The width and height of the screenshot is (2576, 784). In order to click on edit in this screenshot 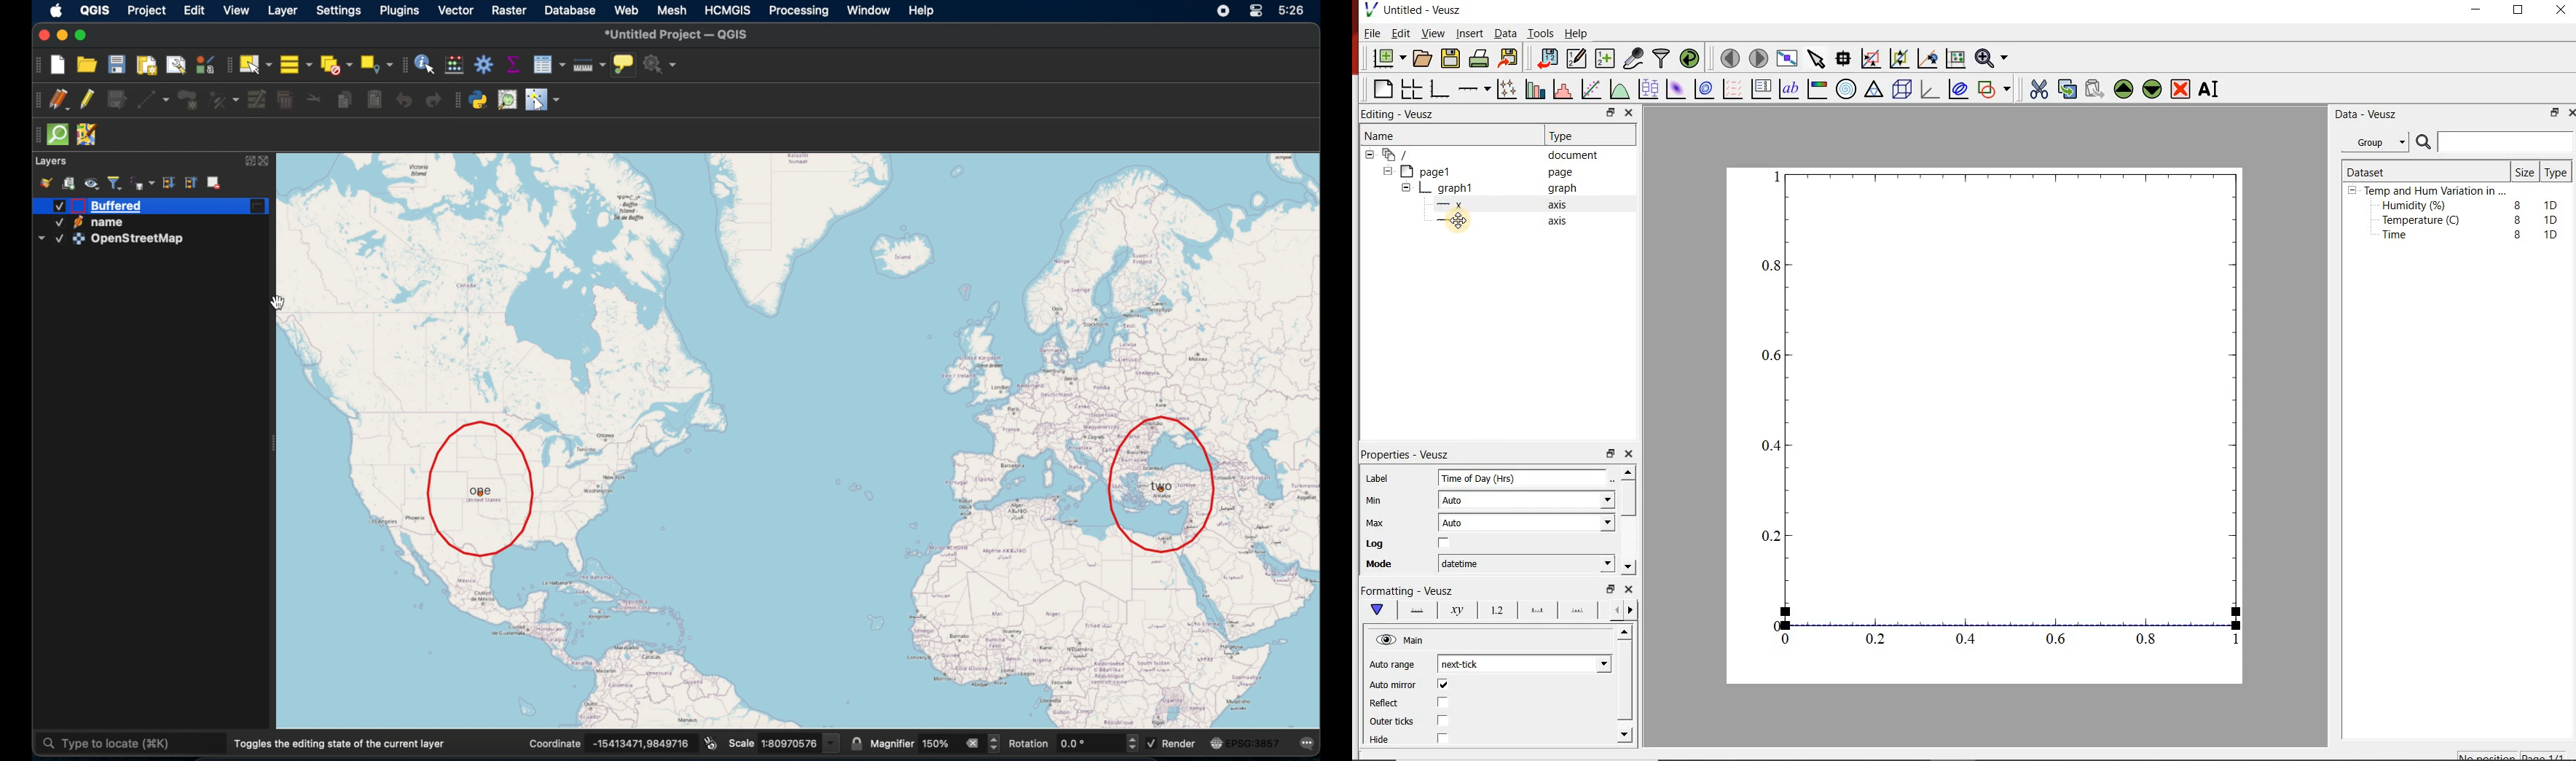, I will do `click(194, 11)`.